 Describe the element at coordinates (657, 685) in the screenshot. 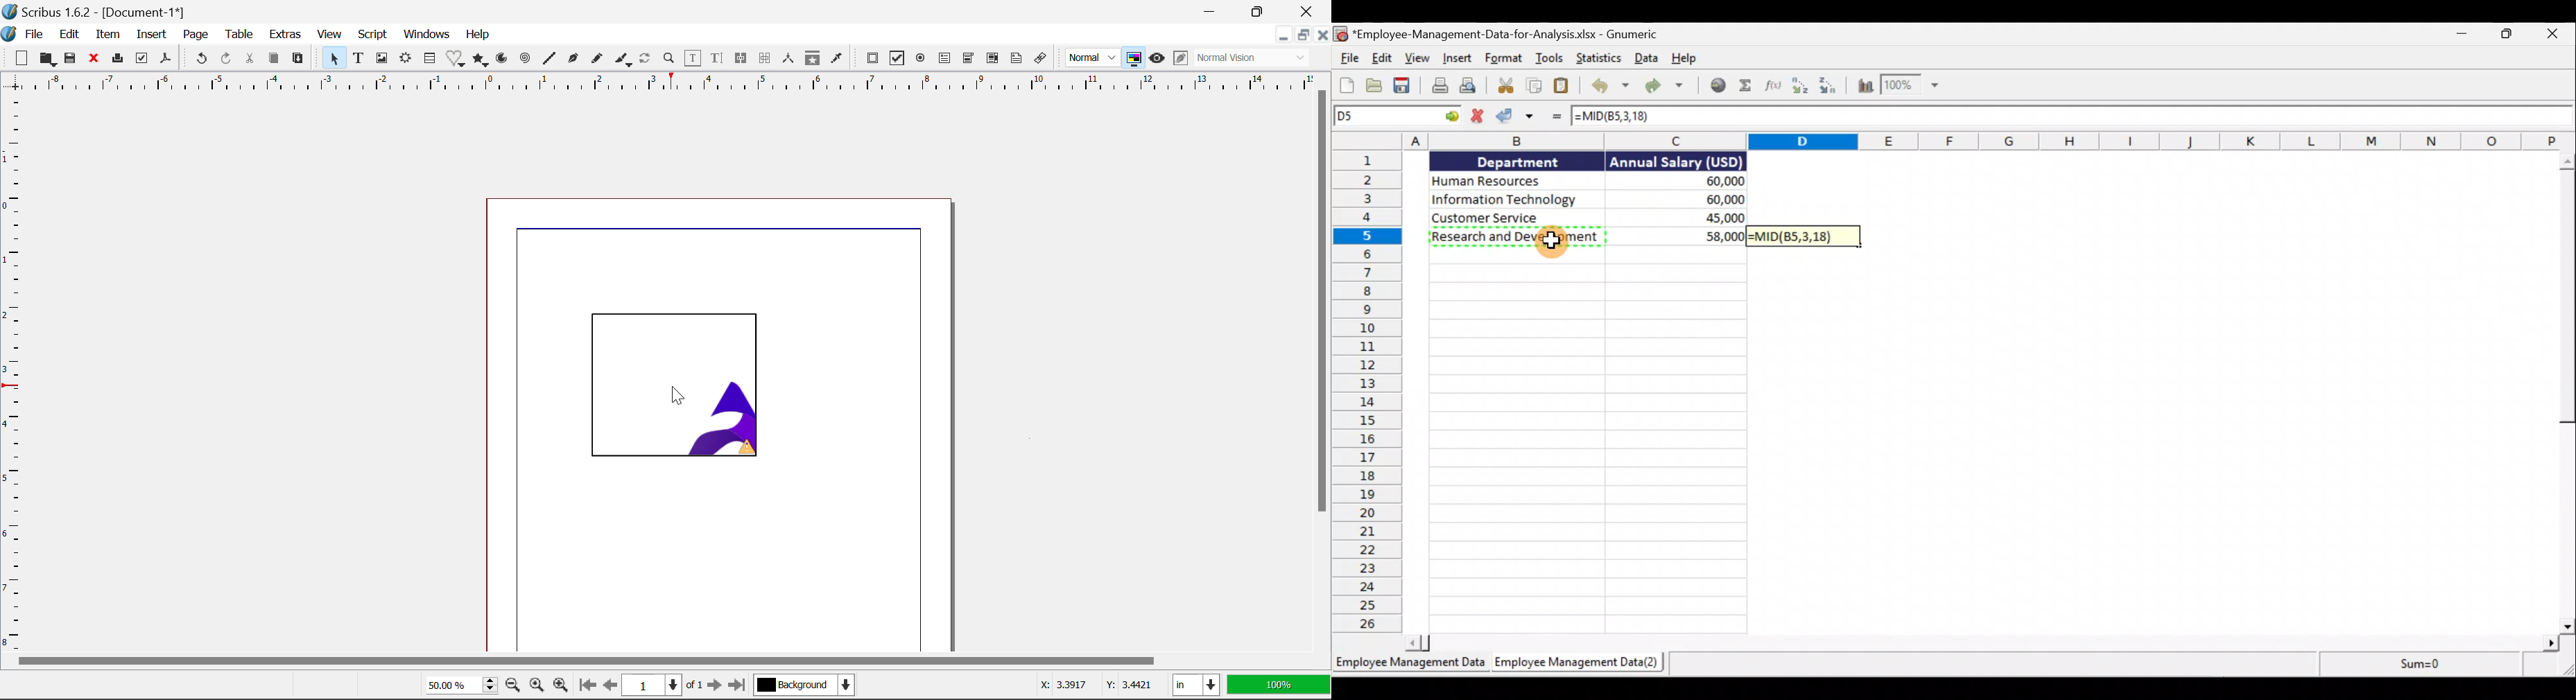

I see `Page Navigation` at that location.